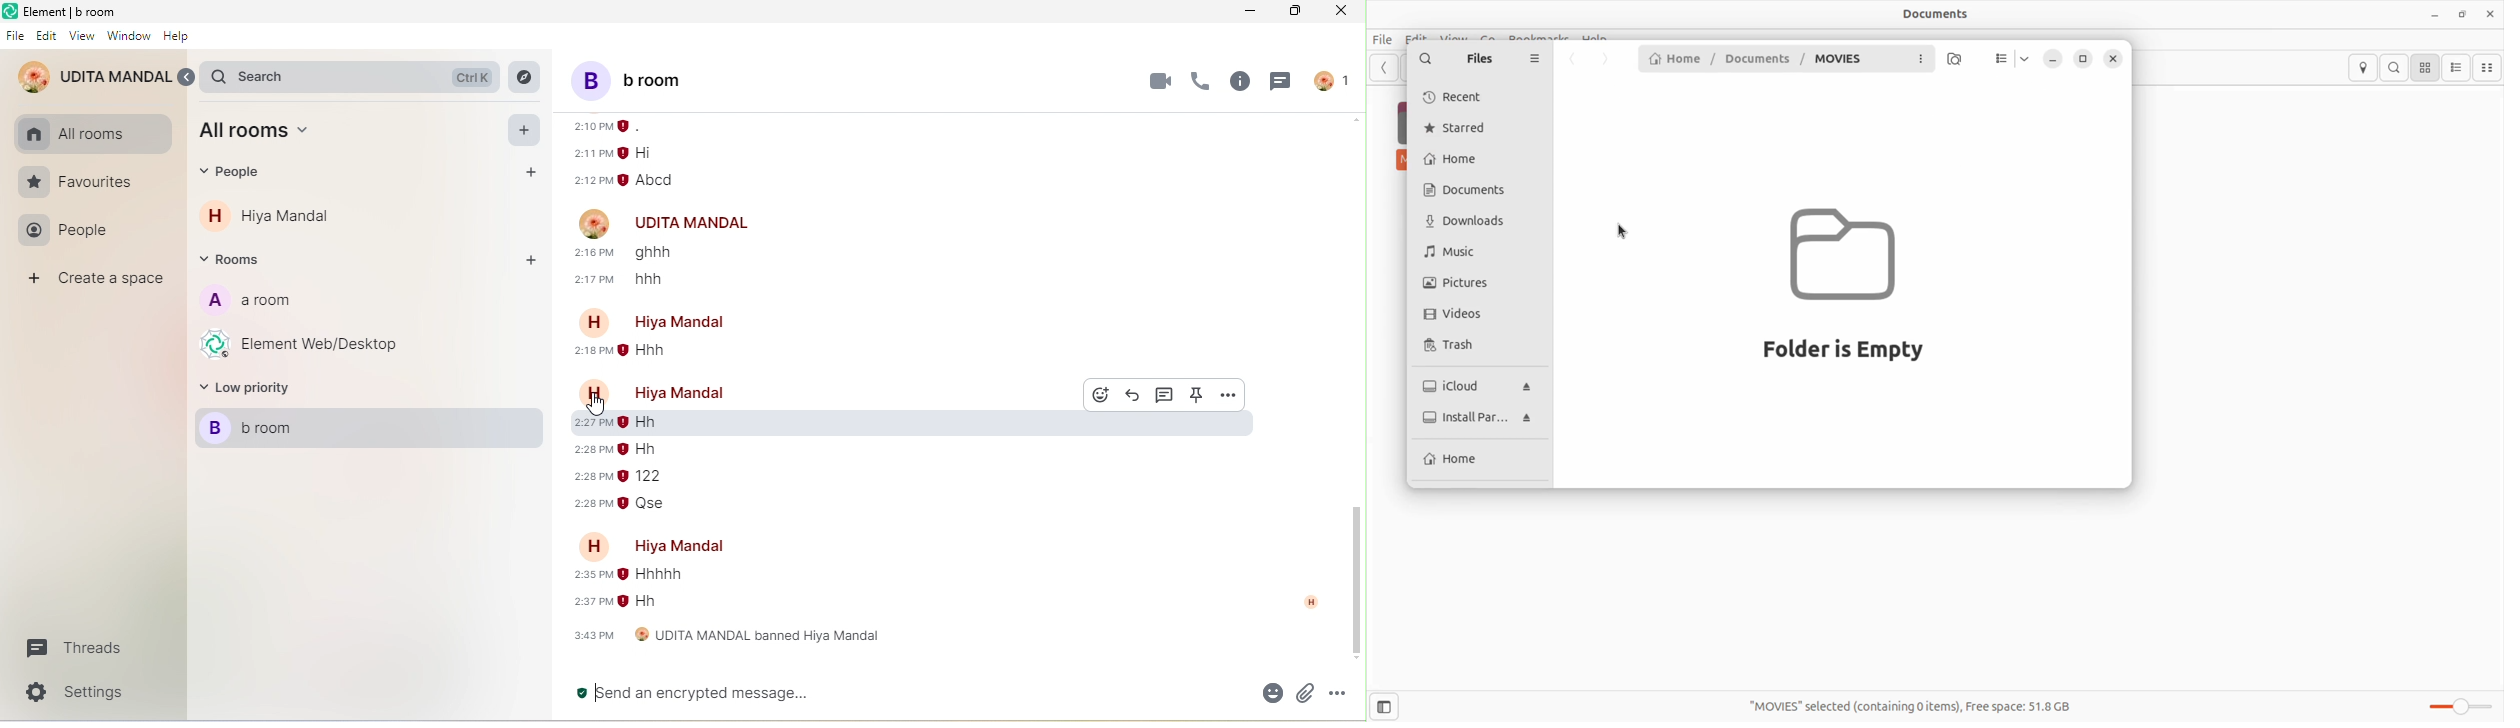 The image size is (2520, 728). I want to click on create a space, so click(100, 281).